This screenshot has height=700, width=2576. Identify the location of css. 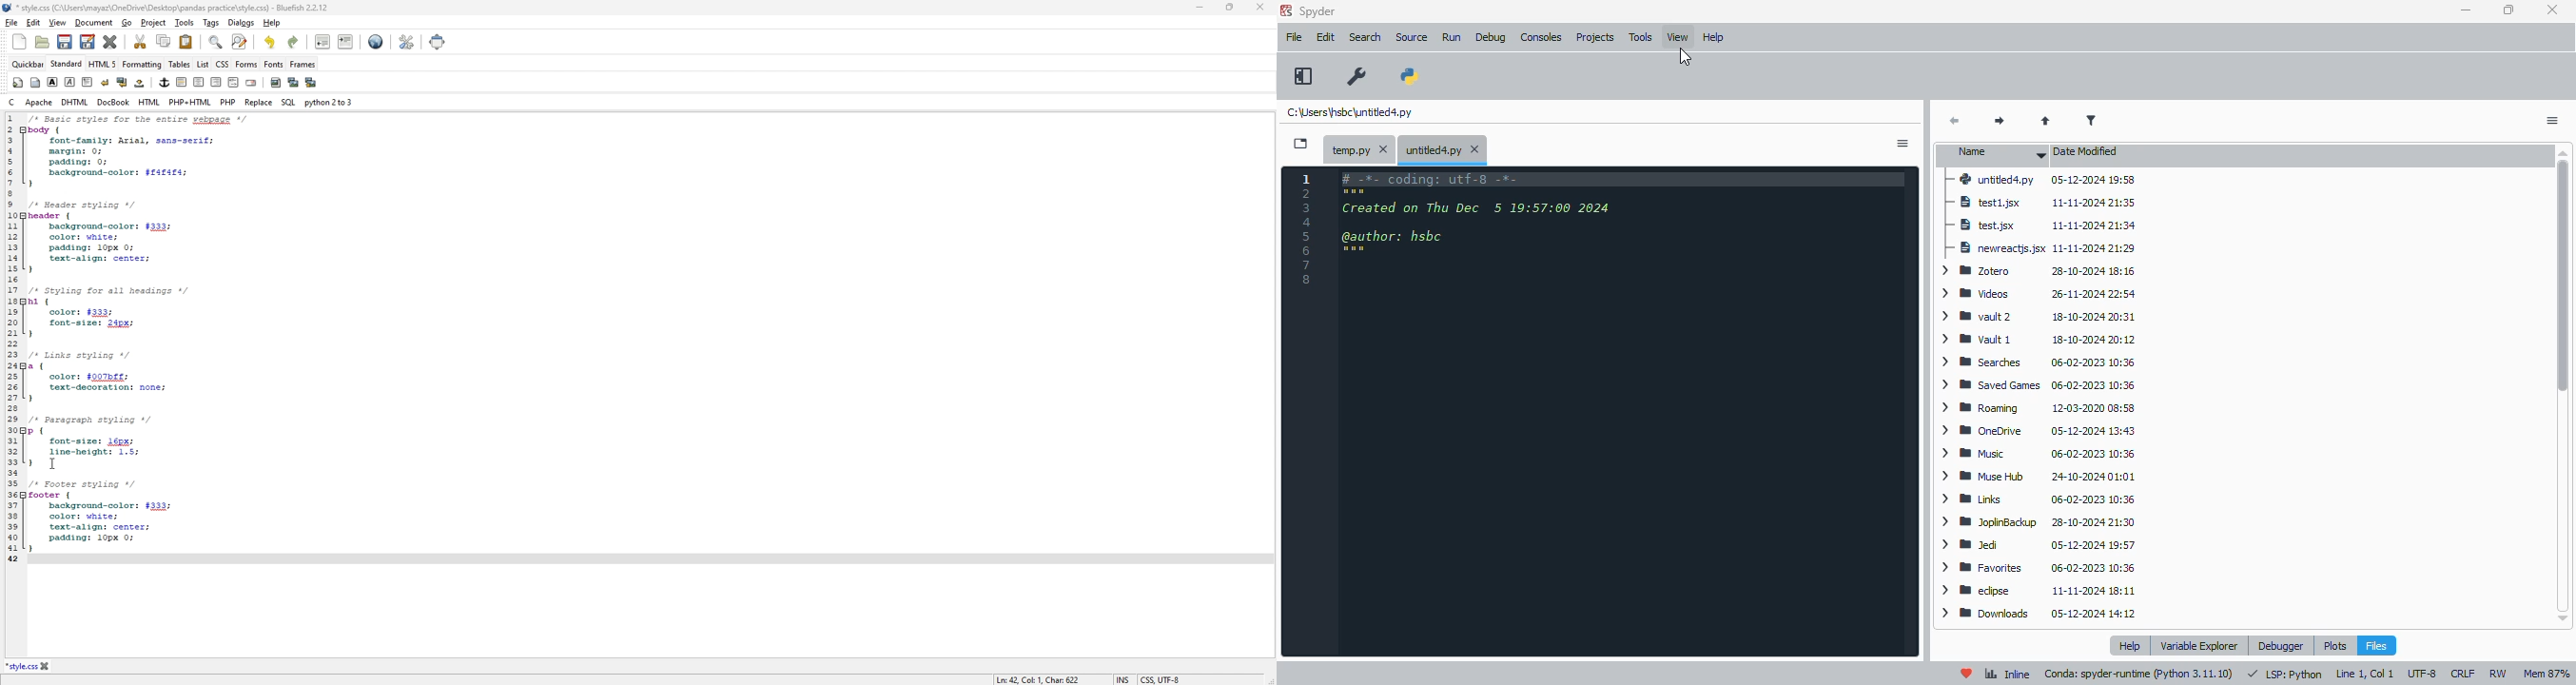
(223, 64).